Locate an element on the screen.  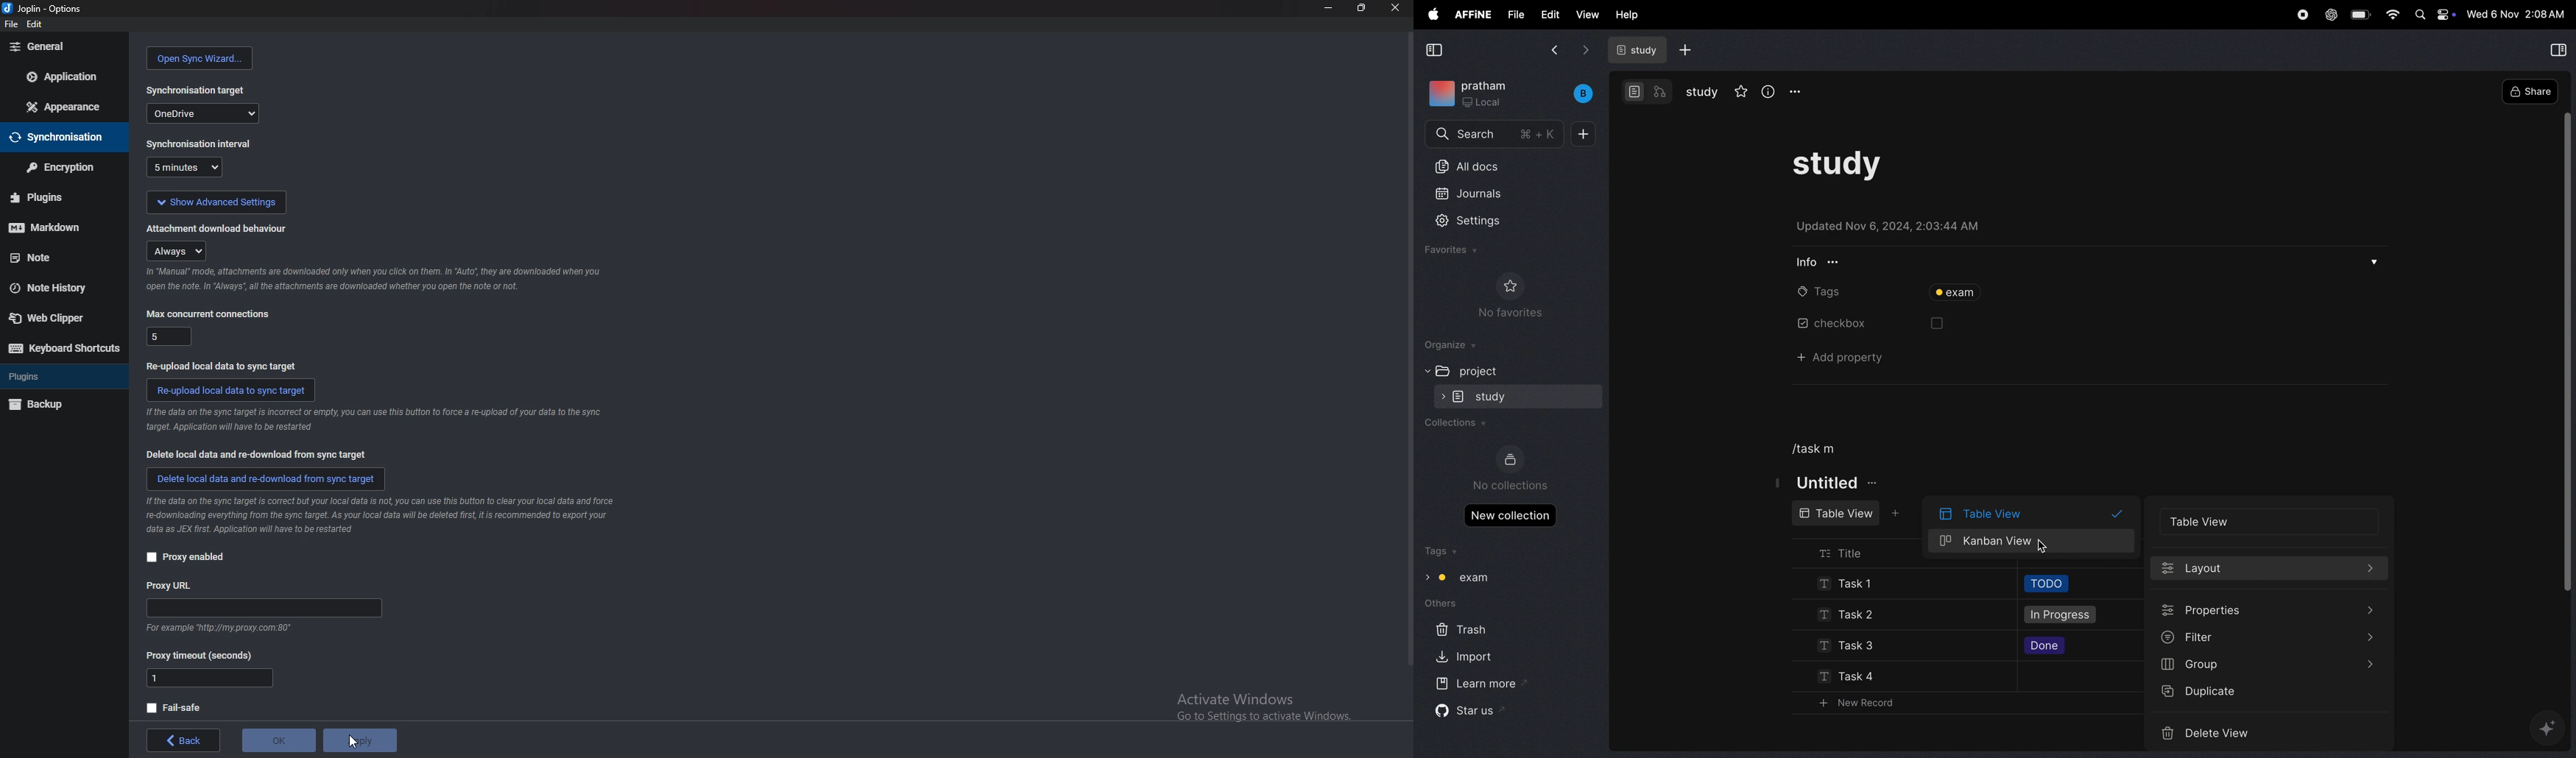
delete local data is located at coordinates (261, 455).